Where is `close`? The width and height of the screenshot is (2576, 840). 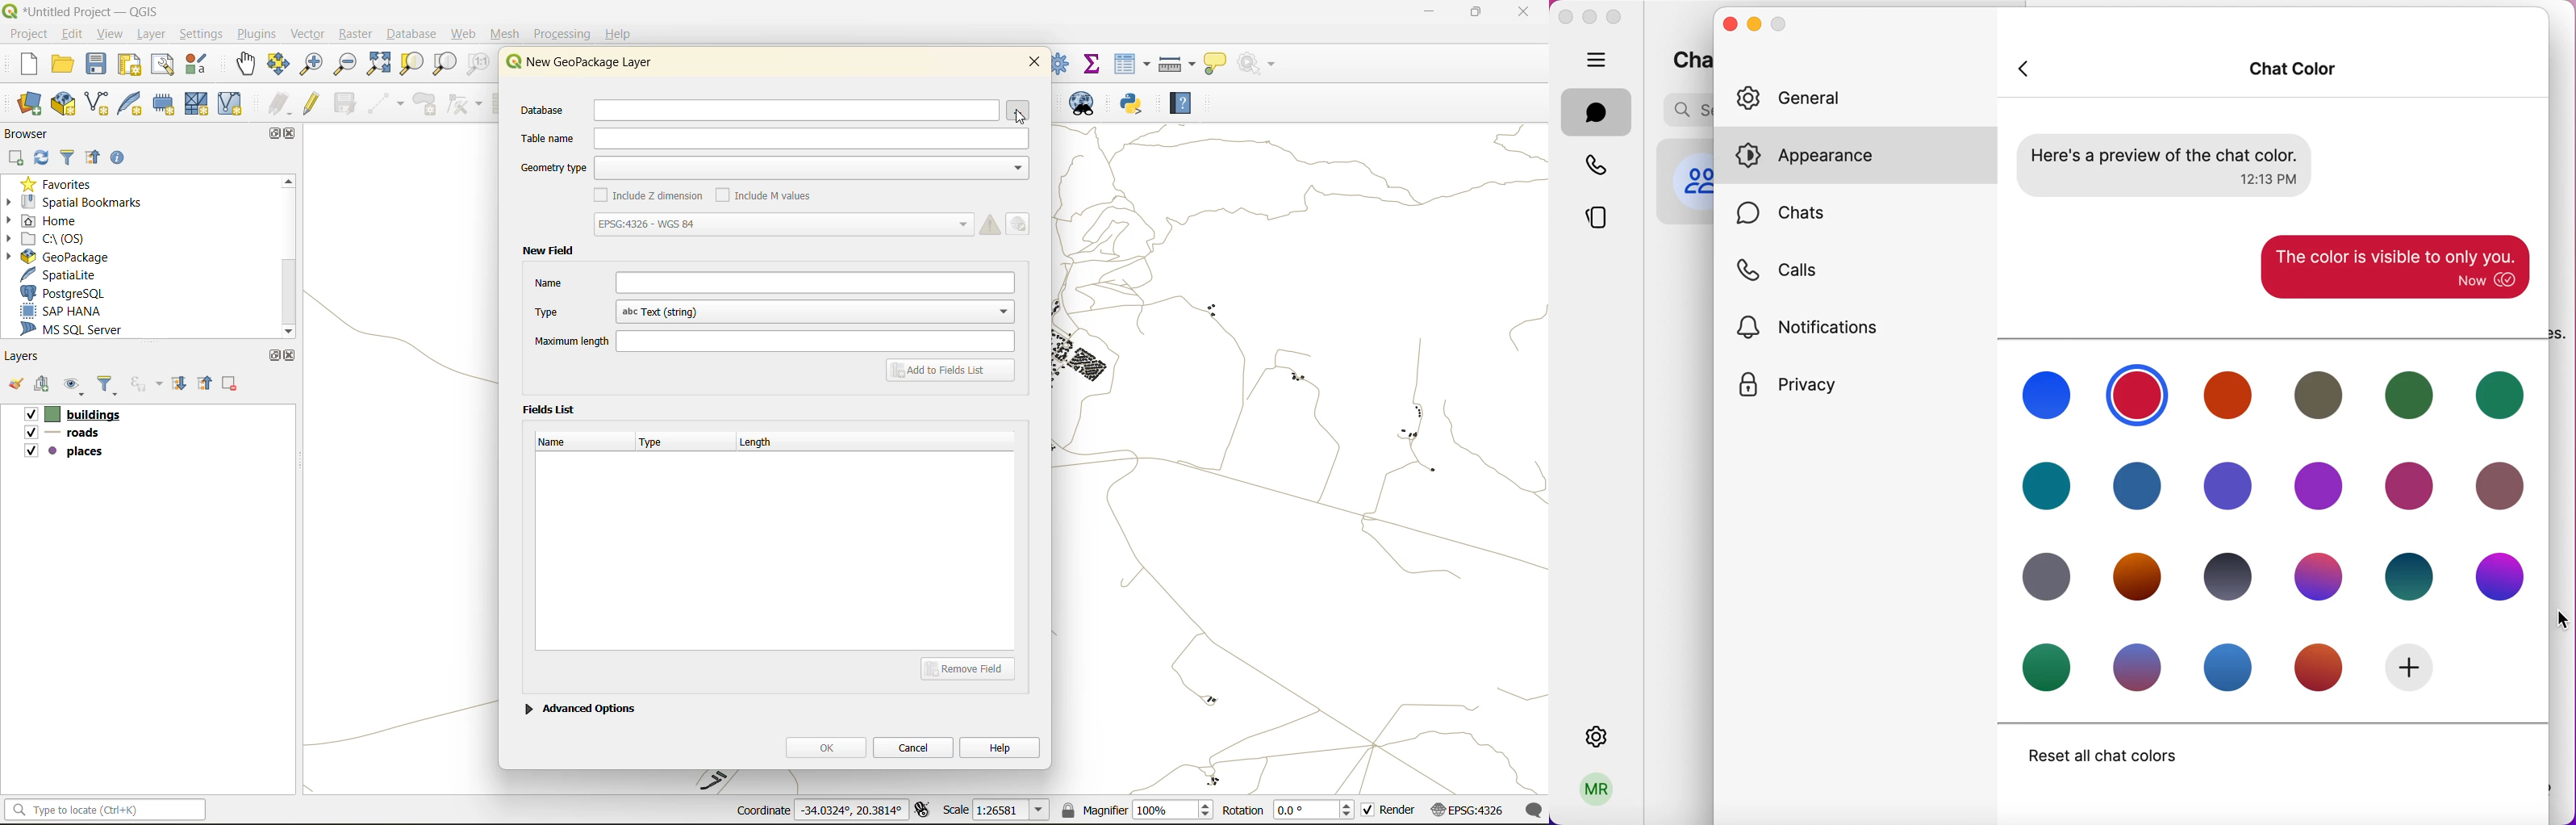
close is located at coordinates (1034, 61).